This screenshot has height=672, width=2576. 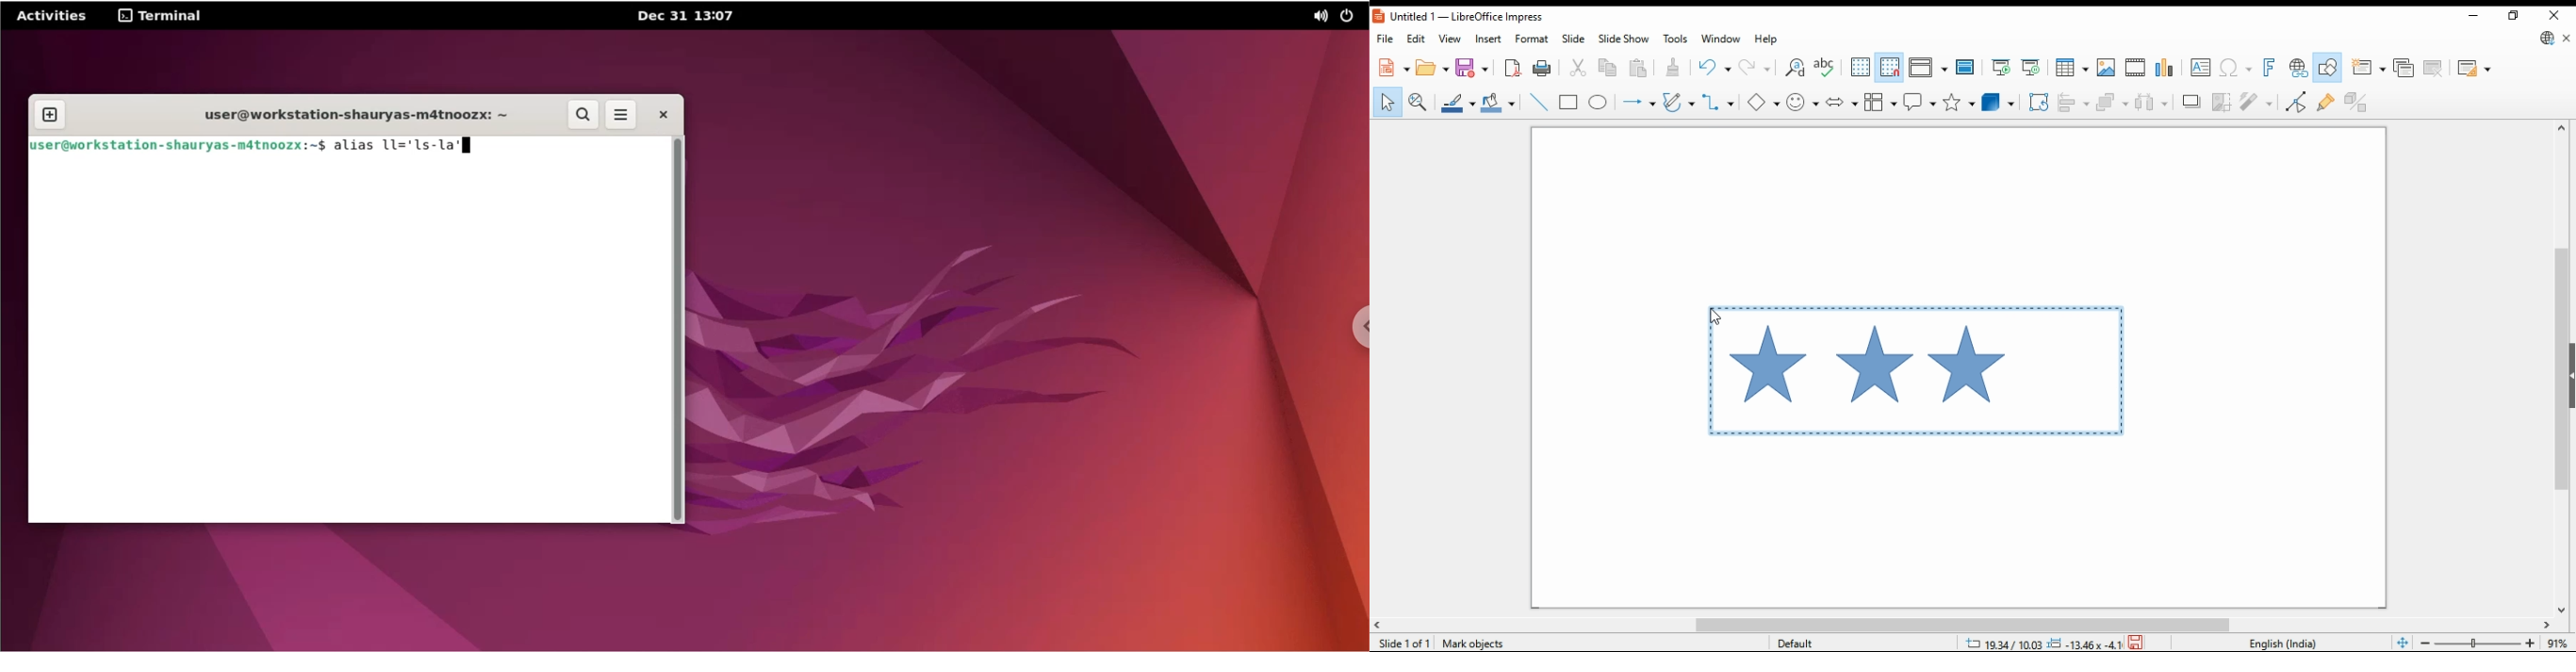 I want to click on default, so click(x=1816, y=642).